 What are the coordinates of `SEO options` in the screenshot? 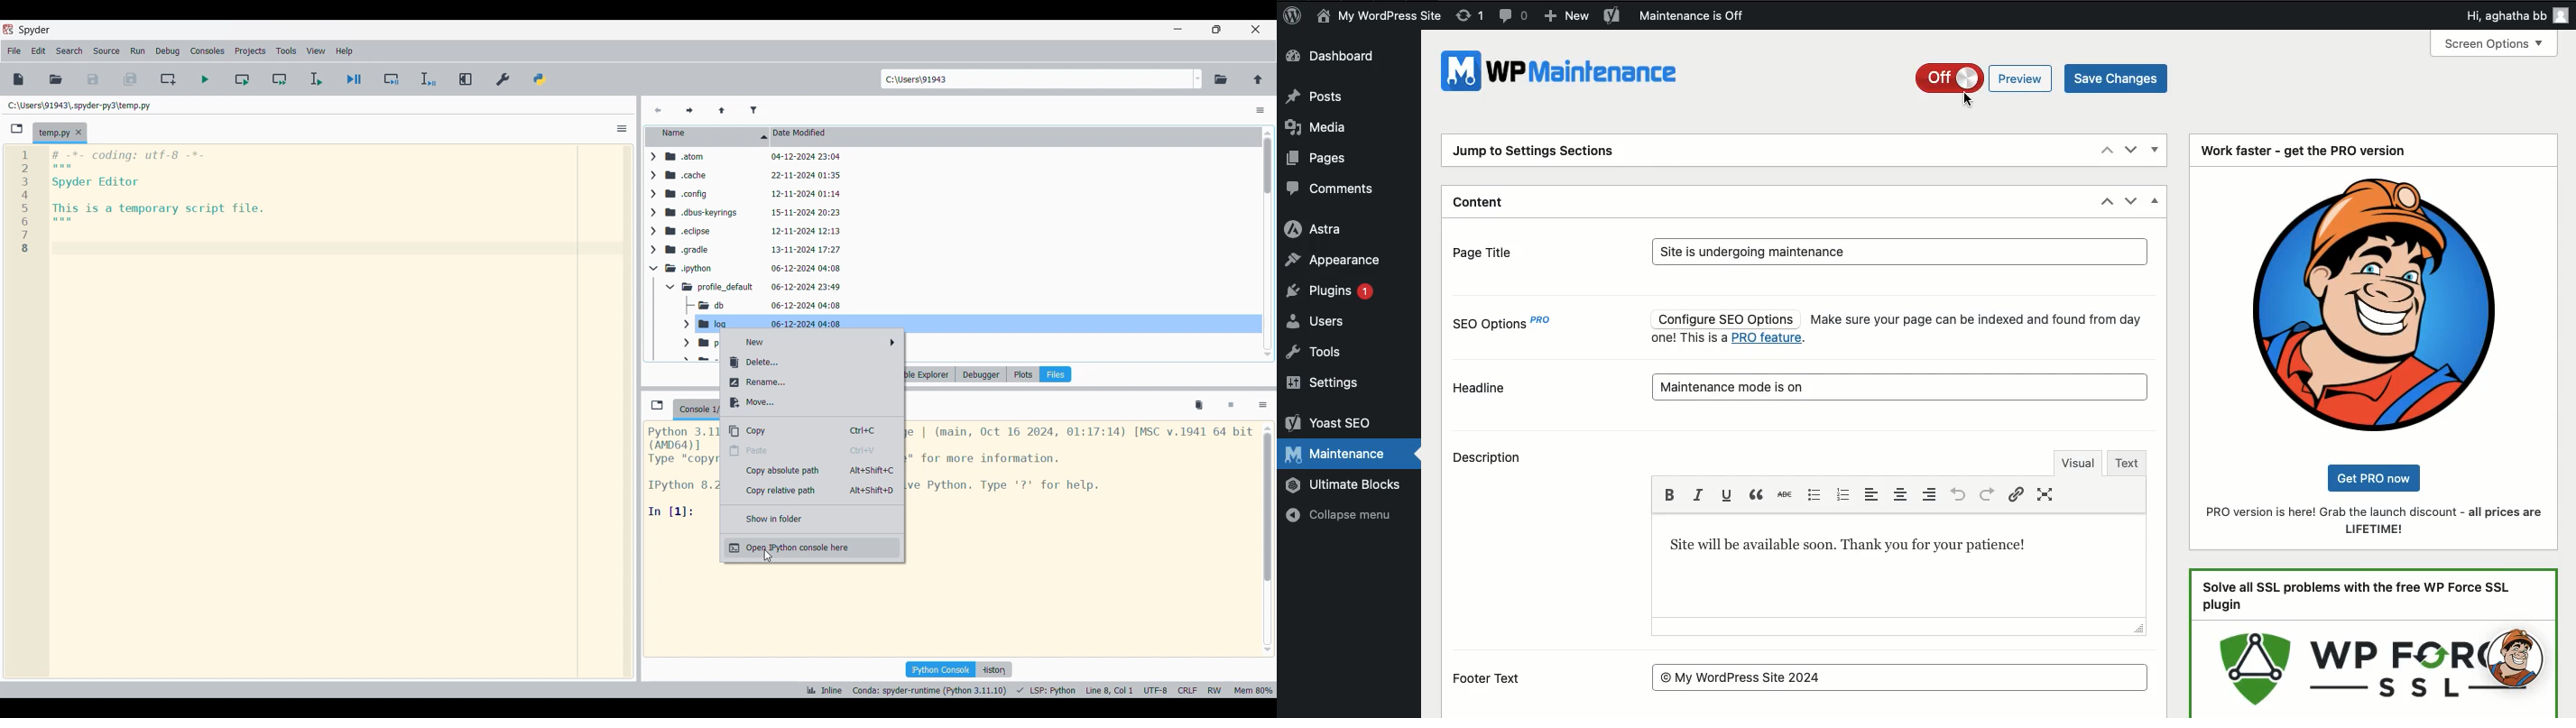 It's located at (1506, 327).